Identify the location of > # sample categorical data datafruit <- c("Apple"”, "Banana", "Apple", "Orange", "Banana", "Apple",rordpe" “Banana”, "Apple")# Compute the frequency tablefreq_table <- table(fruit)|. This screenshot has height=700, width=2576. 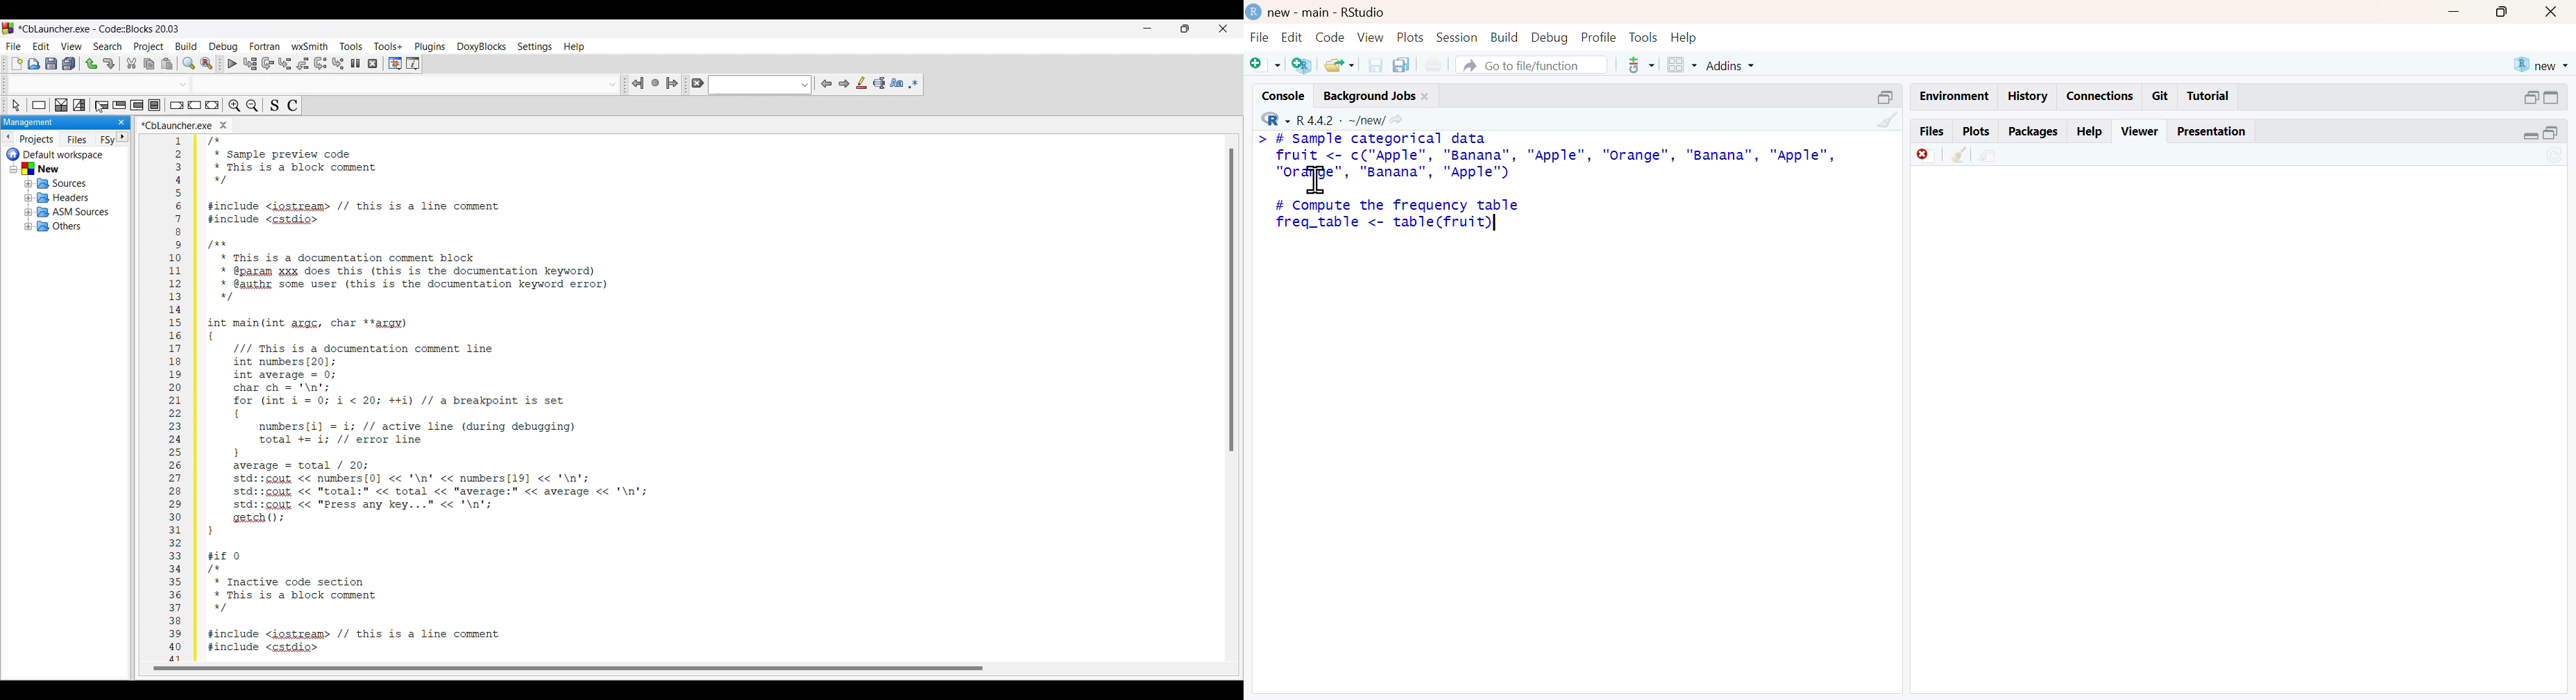
(1551, 186).